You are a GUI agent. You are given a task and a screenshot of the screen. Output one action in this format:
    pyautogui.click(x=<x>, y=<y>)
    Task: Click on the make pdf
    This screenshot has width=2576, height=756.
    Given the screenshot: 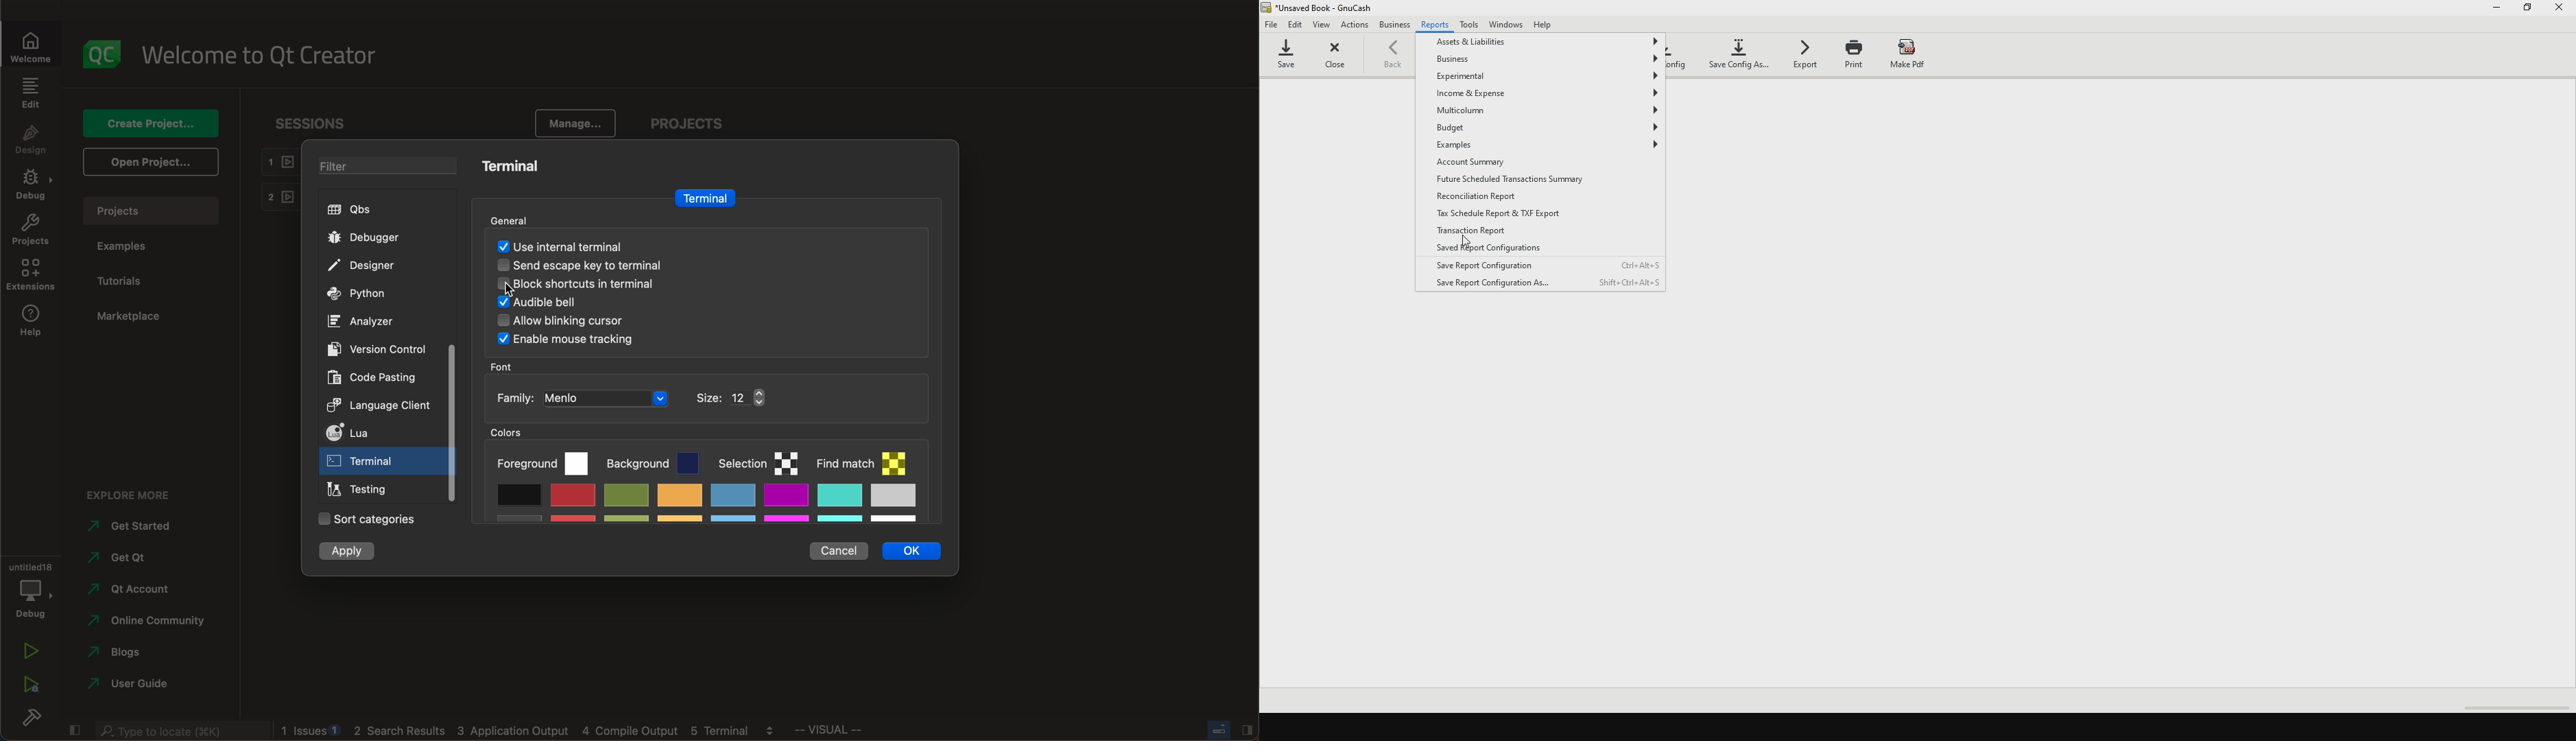 What is the action you would take?
    pyautogui.click(x=1908, y=51)
    